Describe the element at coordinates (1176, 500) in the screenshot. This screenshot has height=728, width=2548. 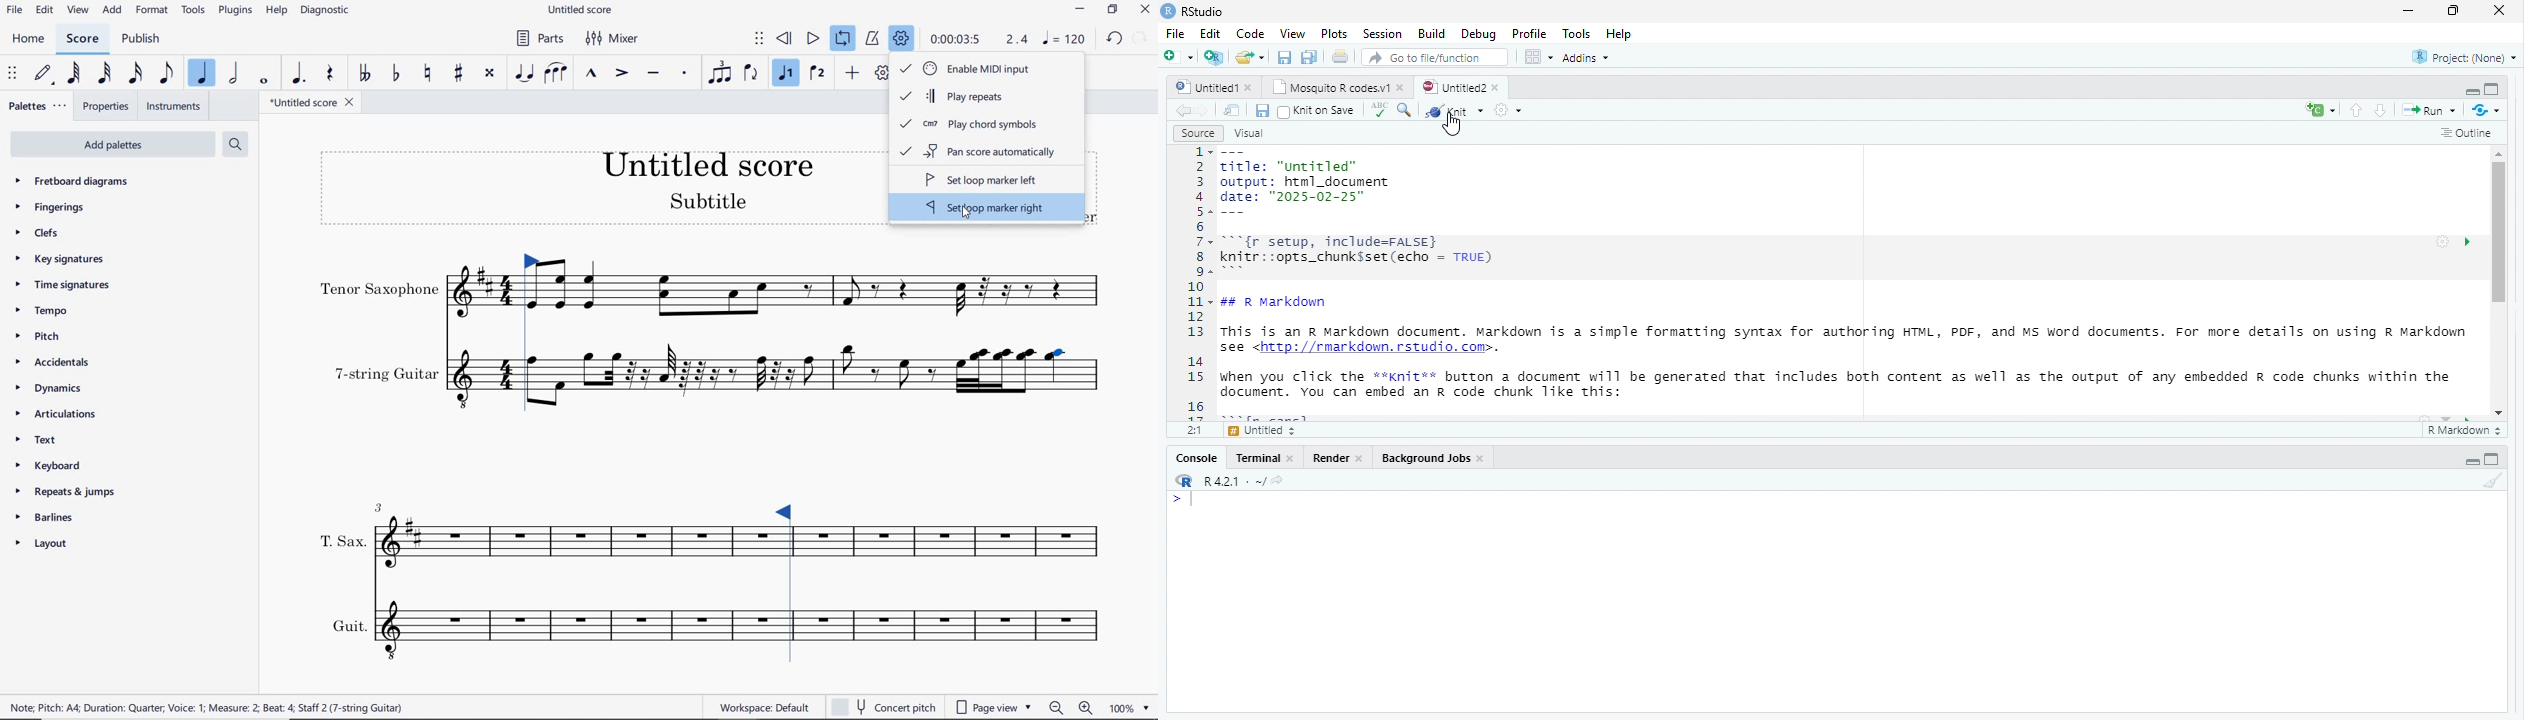
I see `>` at that location.